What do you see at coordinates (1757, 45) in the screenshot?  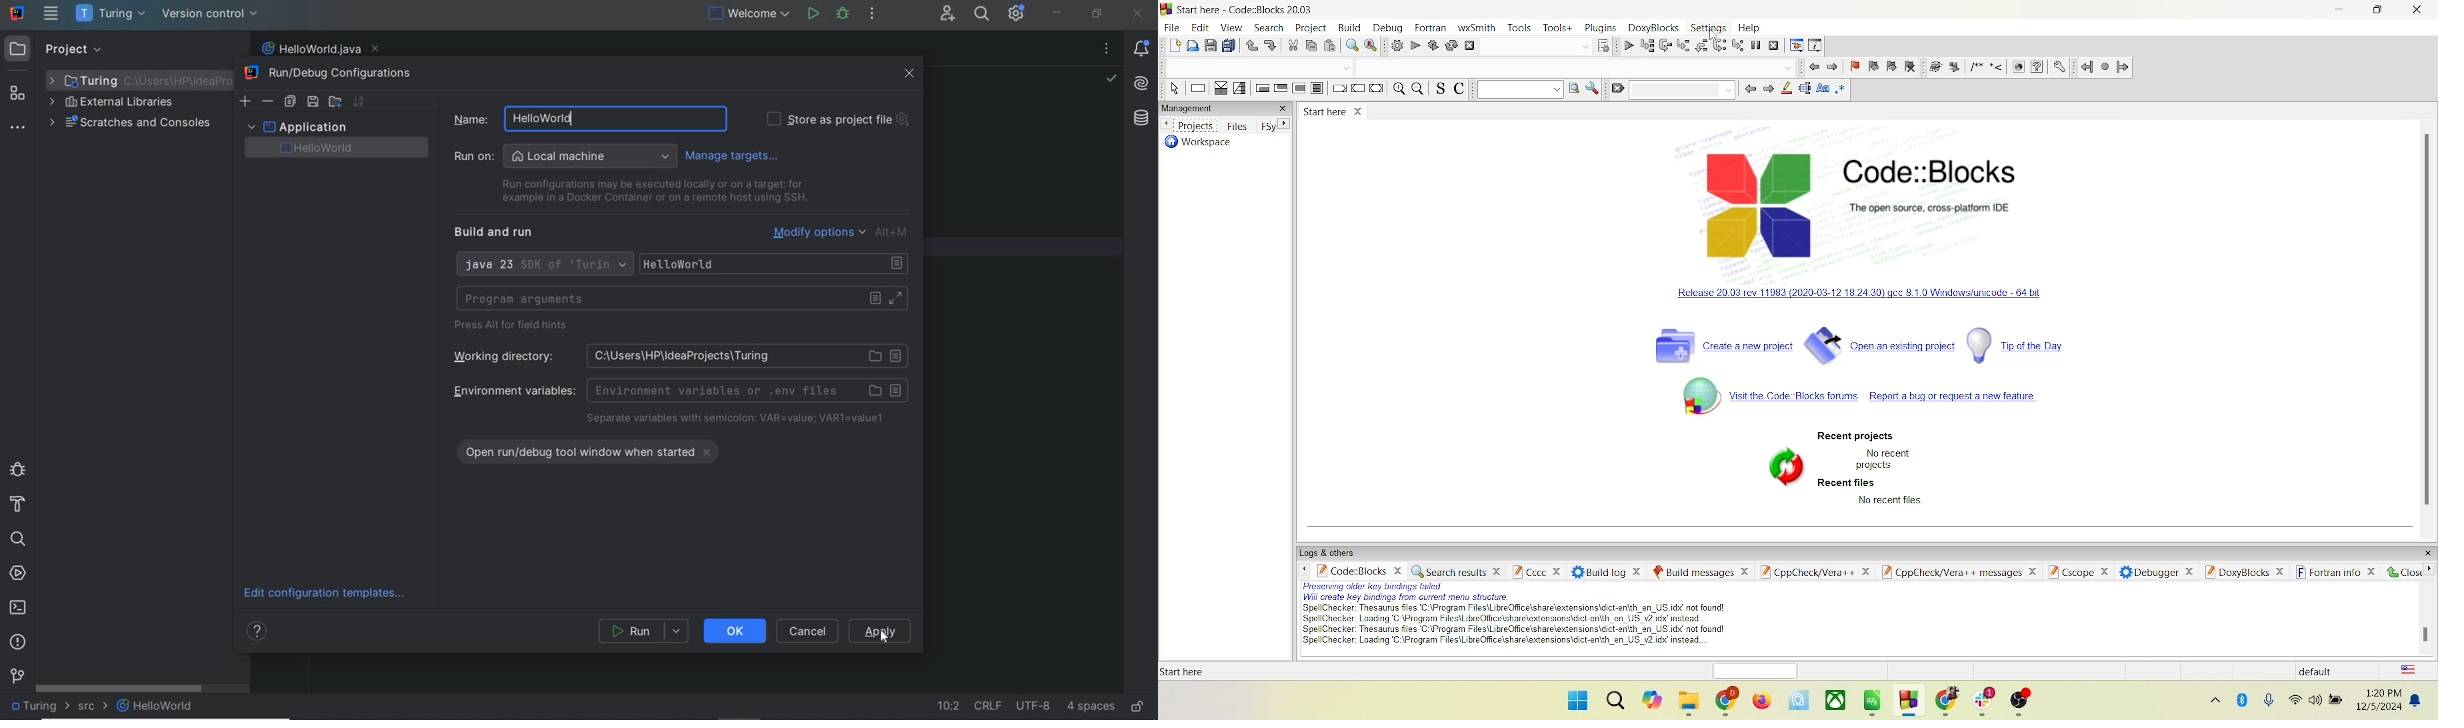 I see `break debugger` at bounding box center [1757, 45].